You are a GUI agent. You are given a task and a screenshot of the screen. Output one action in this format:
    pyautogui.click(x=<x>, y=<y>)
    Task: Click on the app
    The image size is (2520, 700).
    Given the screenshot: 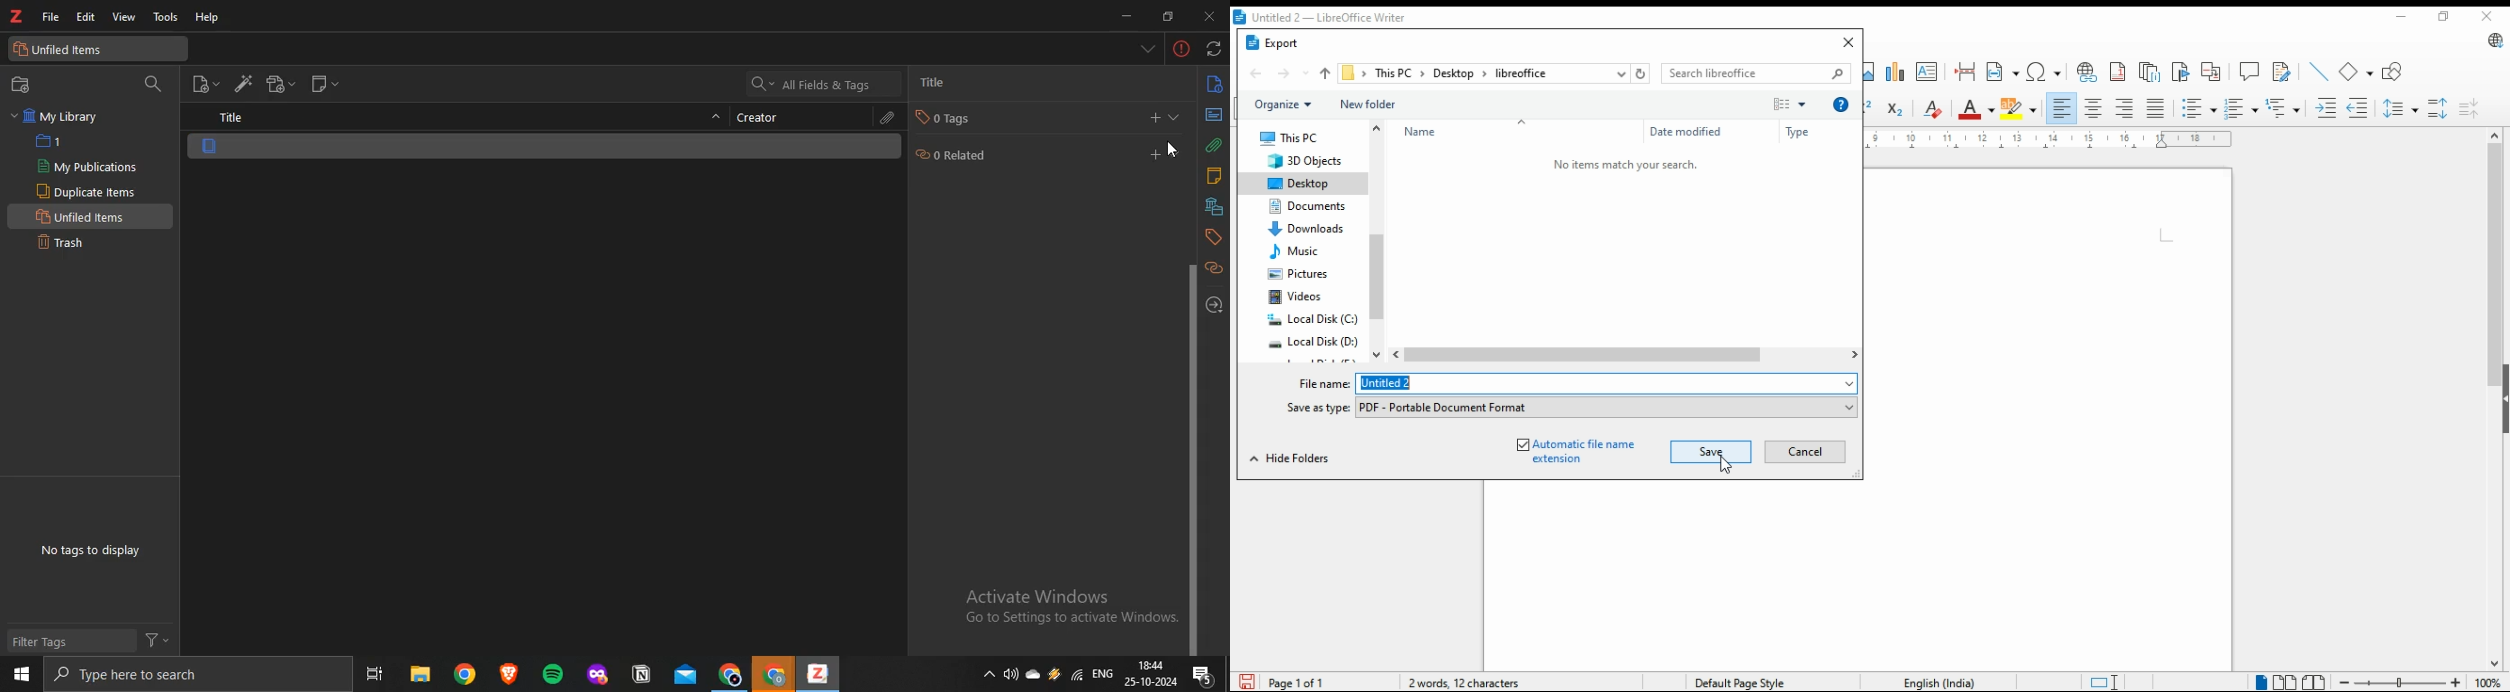 What is the action you would take?
    pyautogui.click(x=638, y=673)
    